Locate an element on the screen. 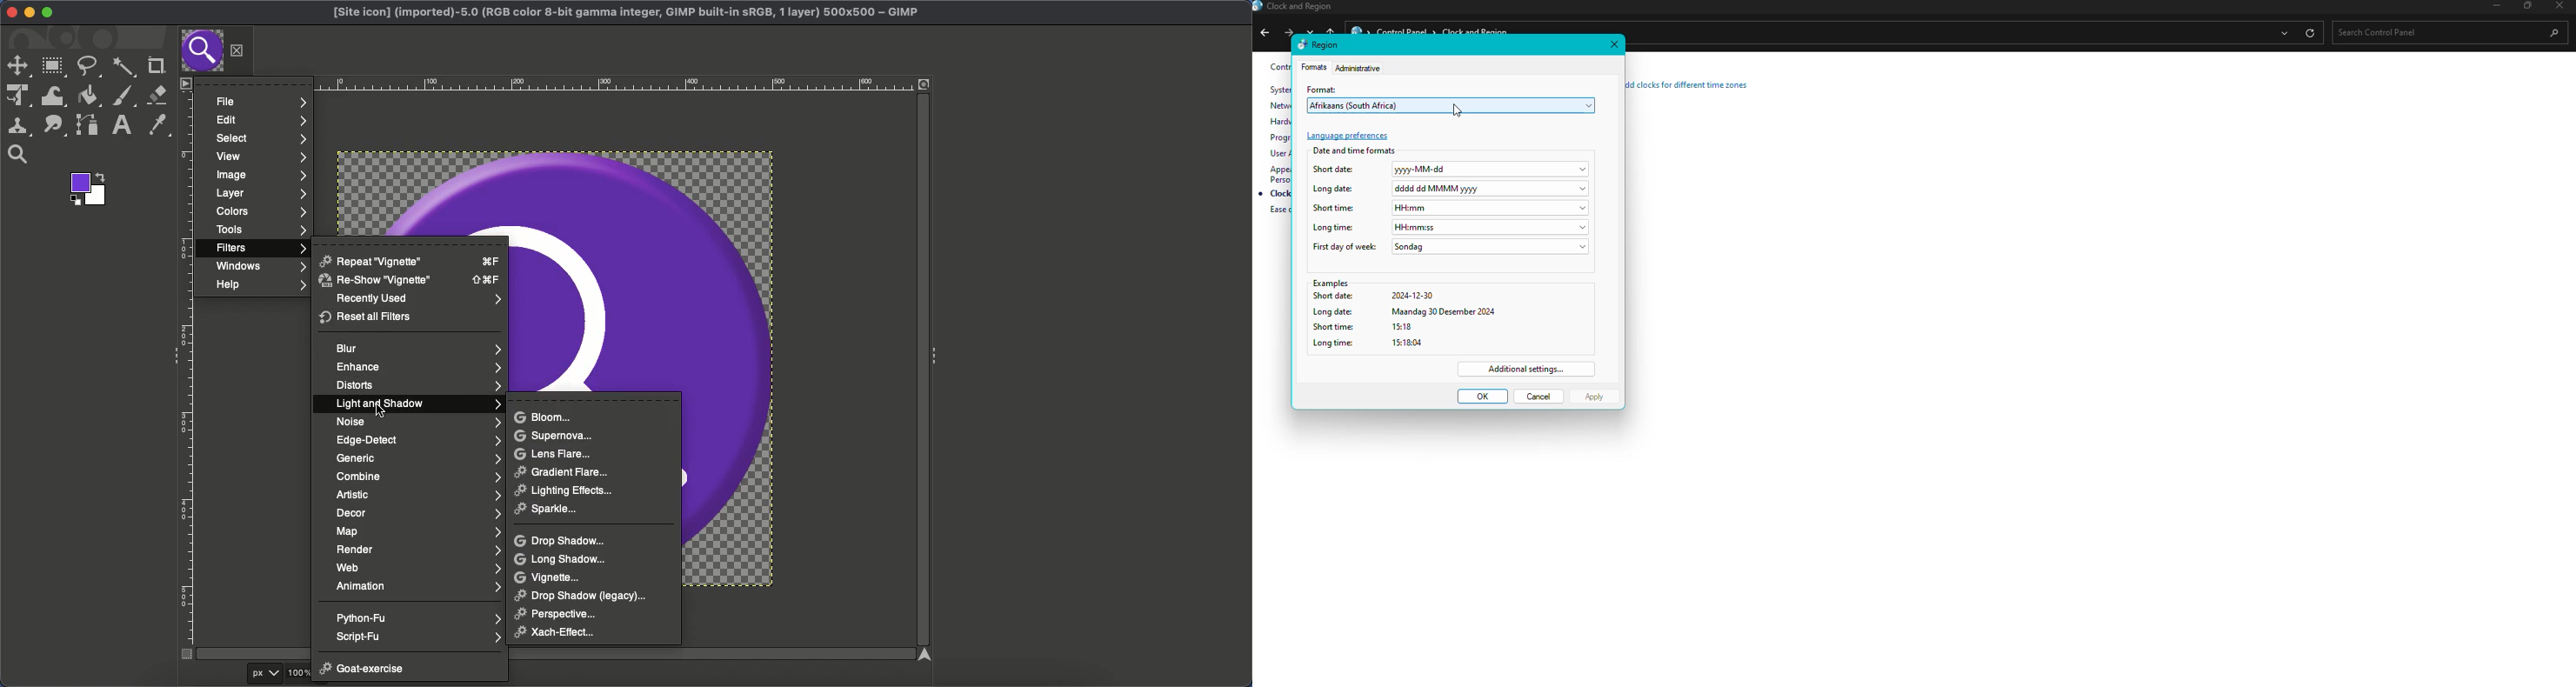  Render is located at coordinates (418, 550).